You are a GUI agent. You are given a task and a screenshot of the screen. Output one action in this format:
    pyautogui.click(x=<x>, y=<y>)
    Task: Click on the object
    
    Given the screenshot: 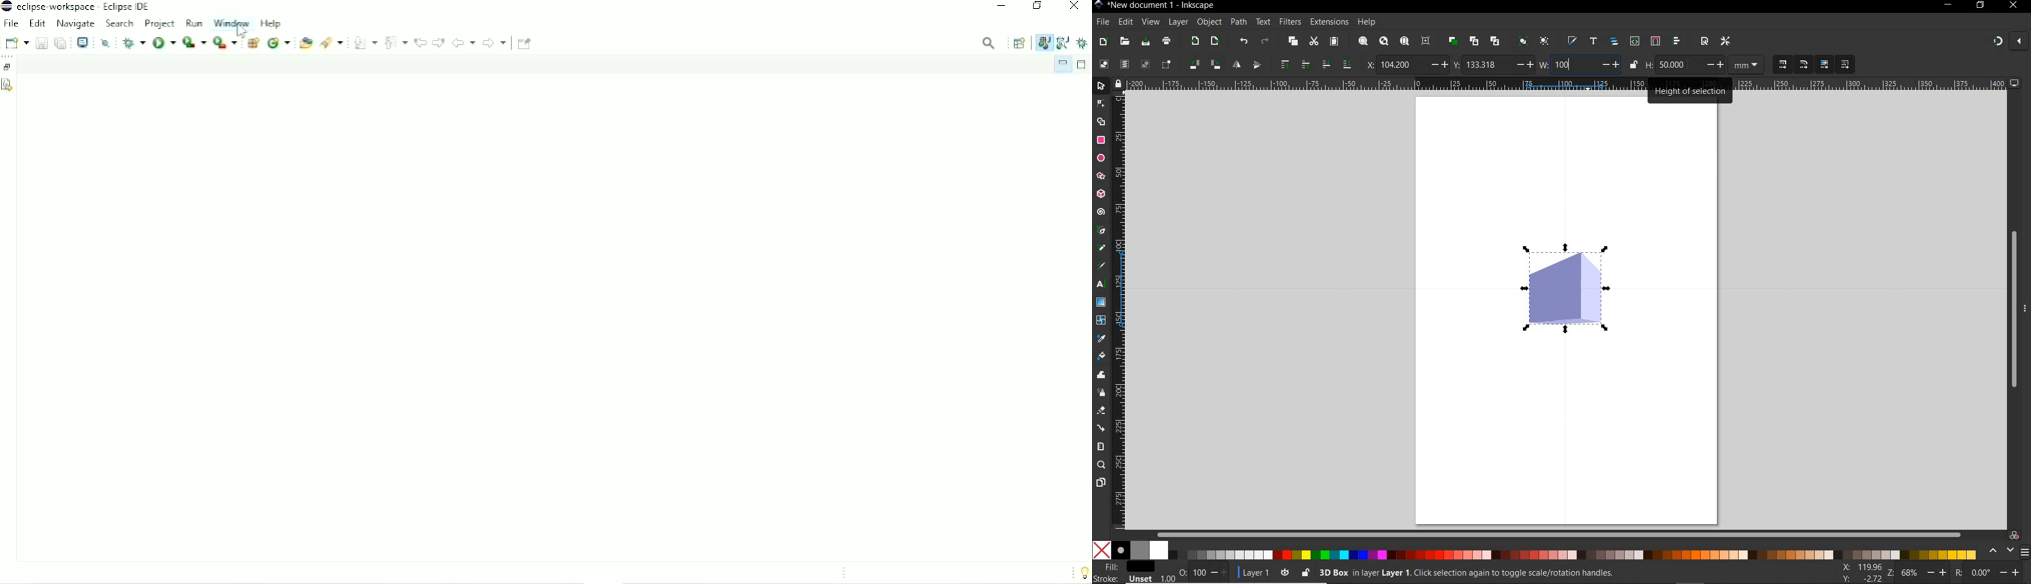 What is the action you would take?
    pyautogui.click(x=1209, y=22)
    